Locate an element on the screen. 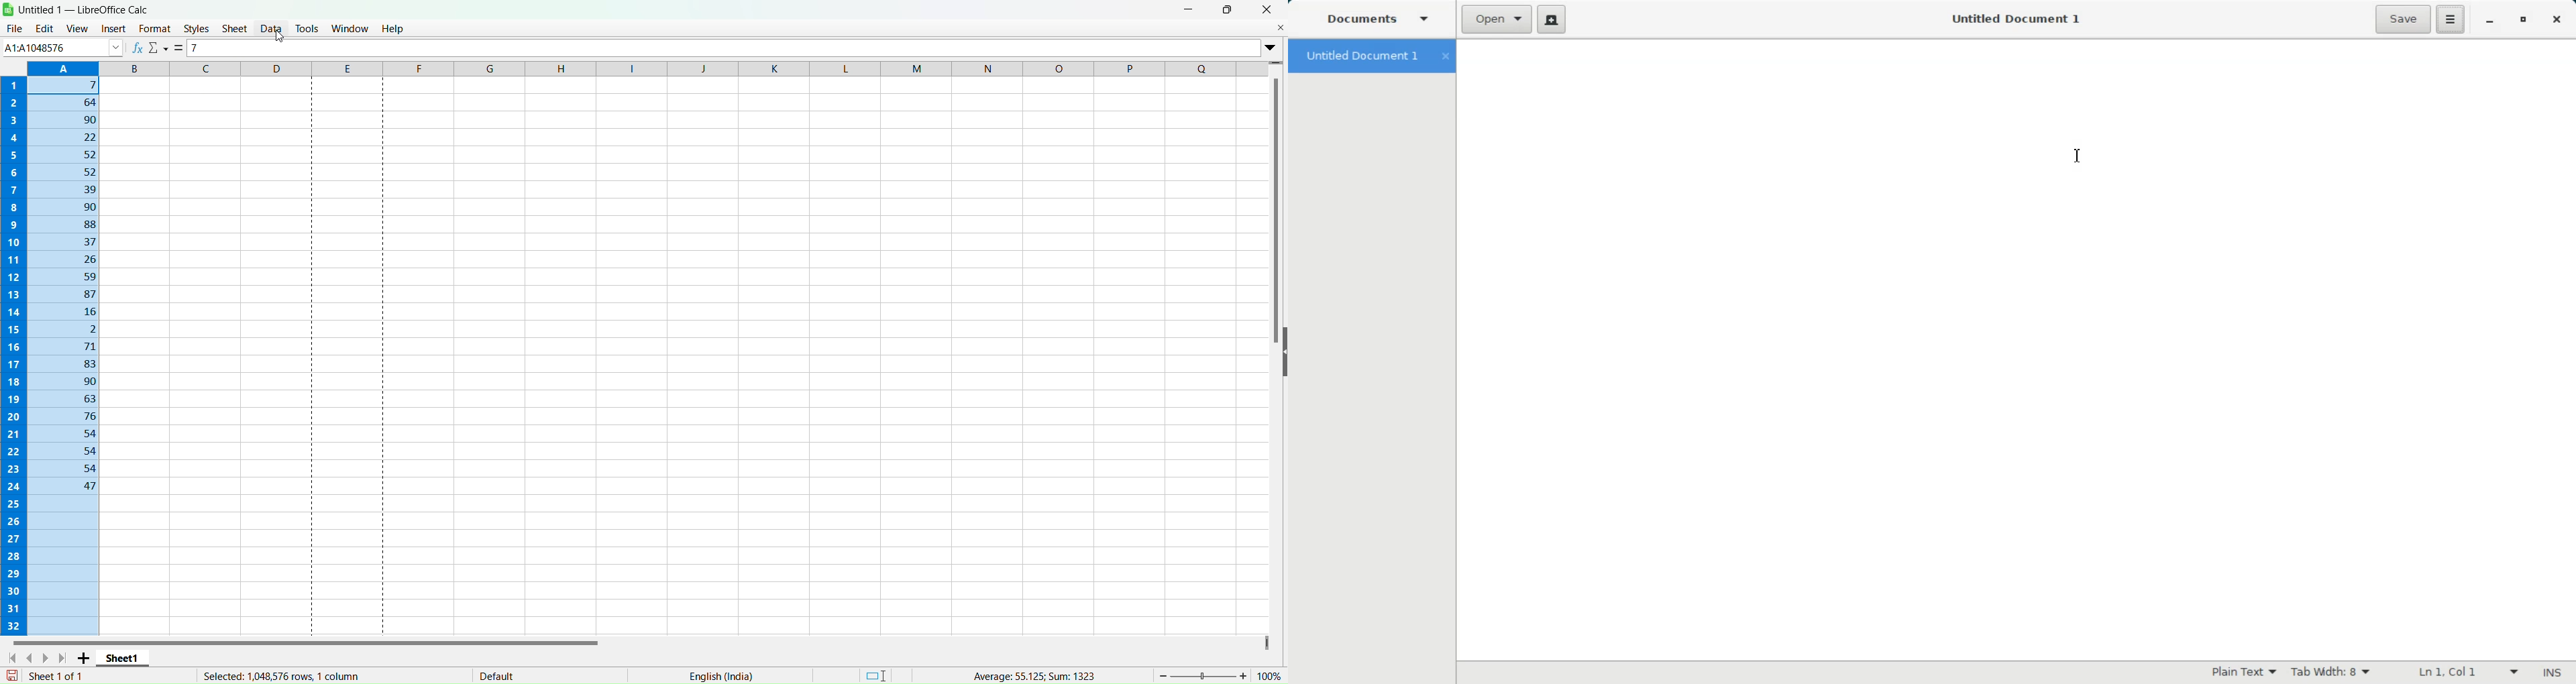  Formula is located at coordinates (180, 48).